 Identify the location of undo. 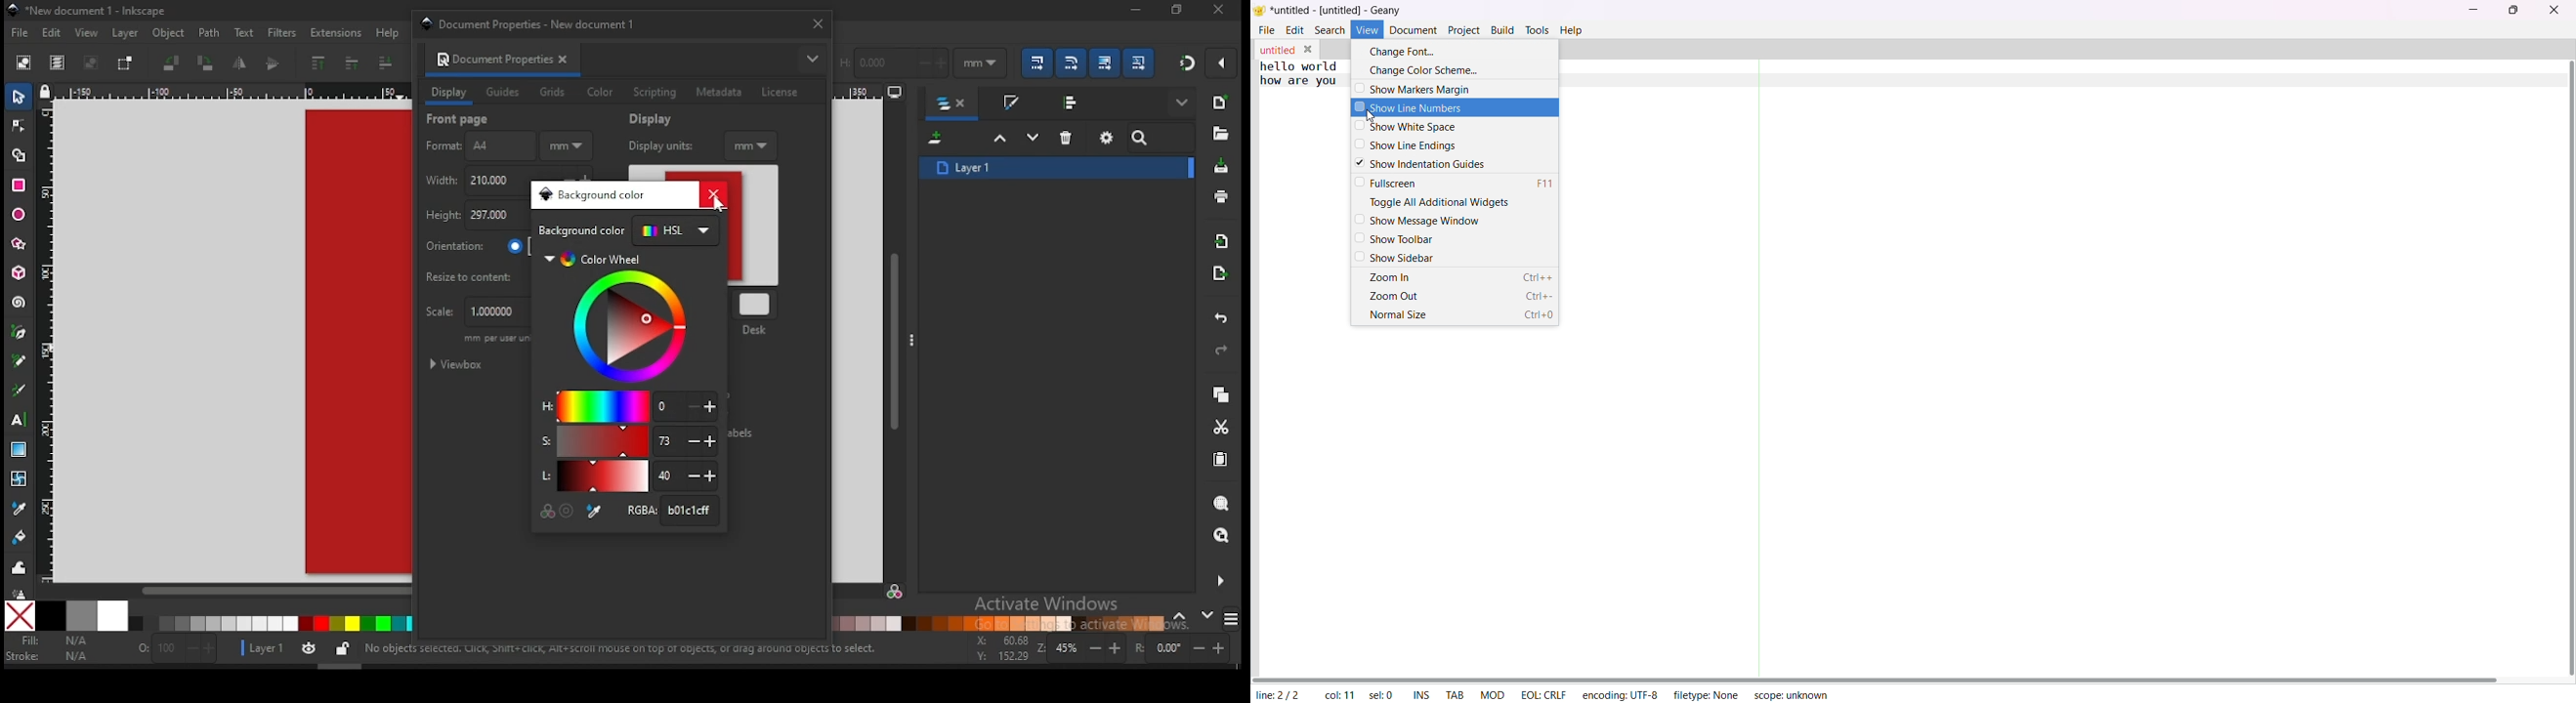
(1224, 319).